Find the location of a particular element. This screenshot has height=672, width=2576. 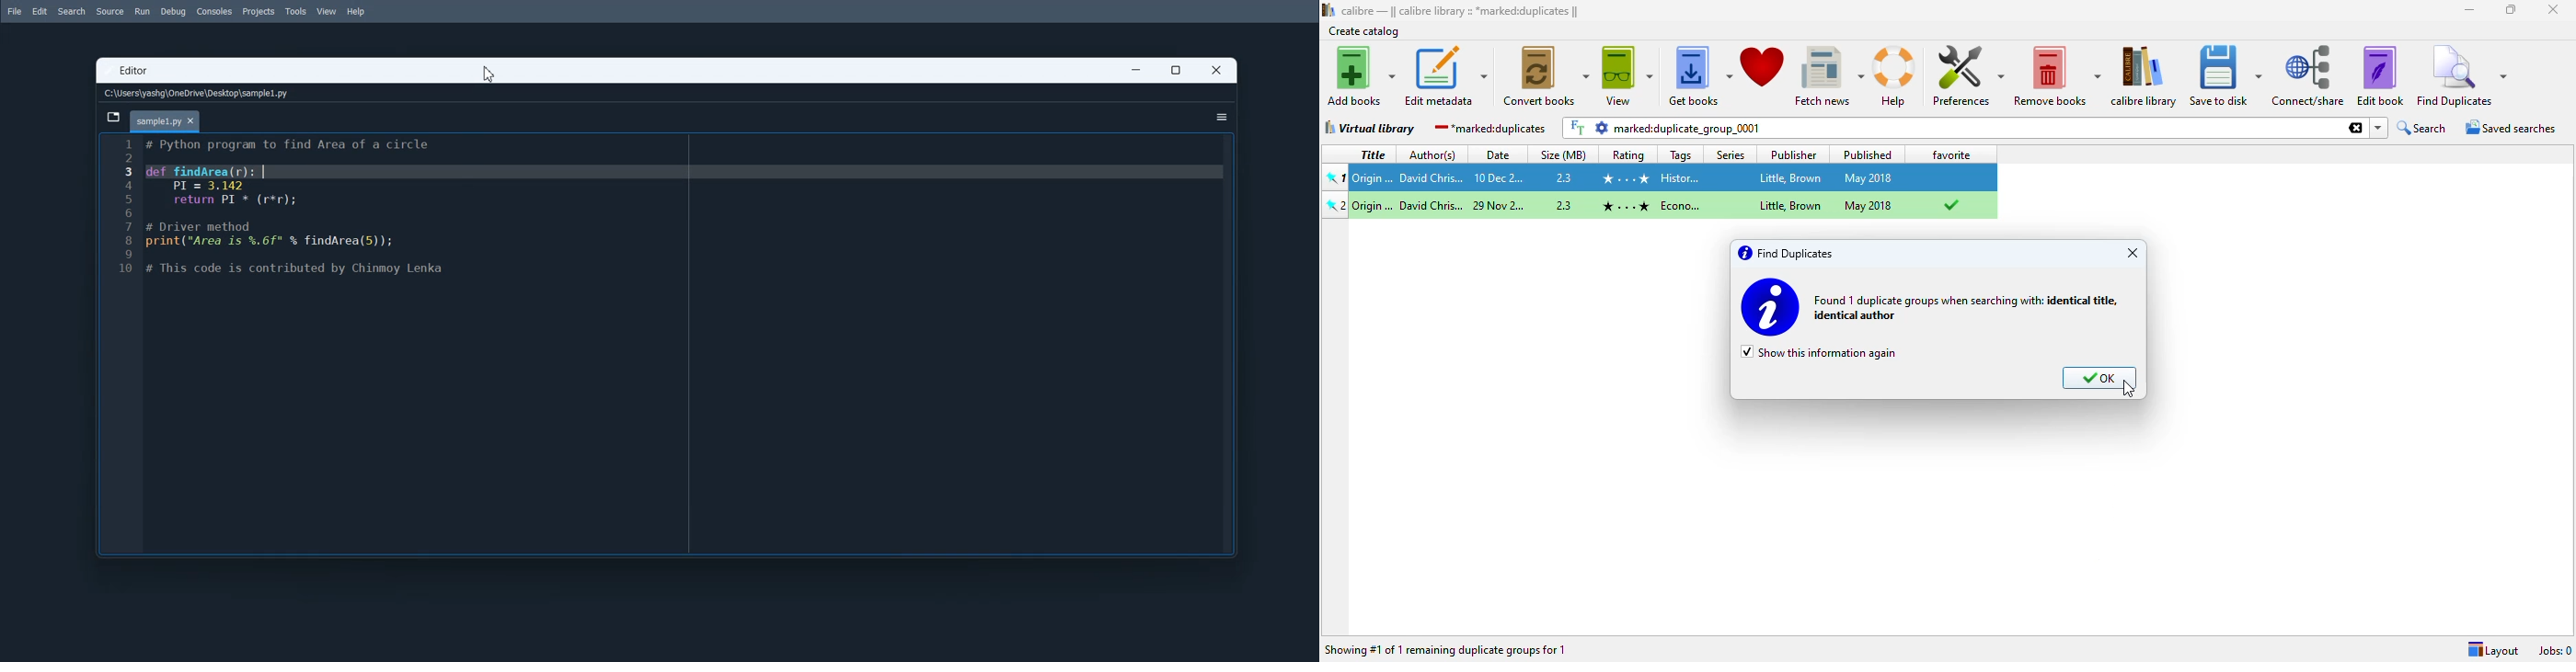

find duplicates is located at coordinates (1786, 253).